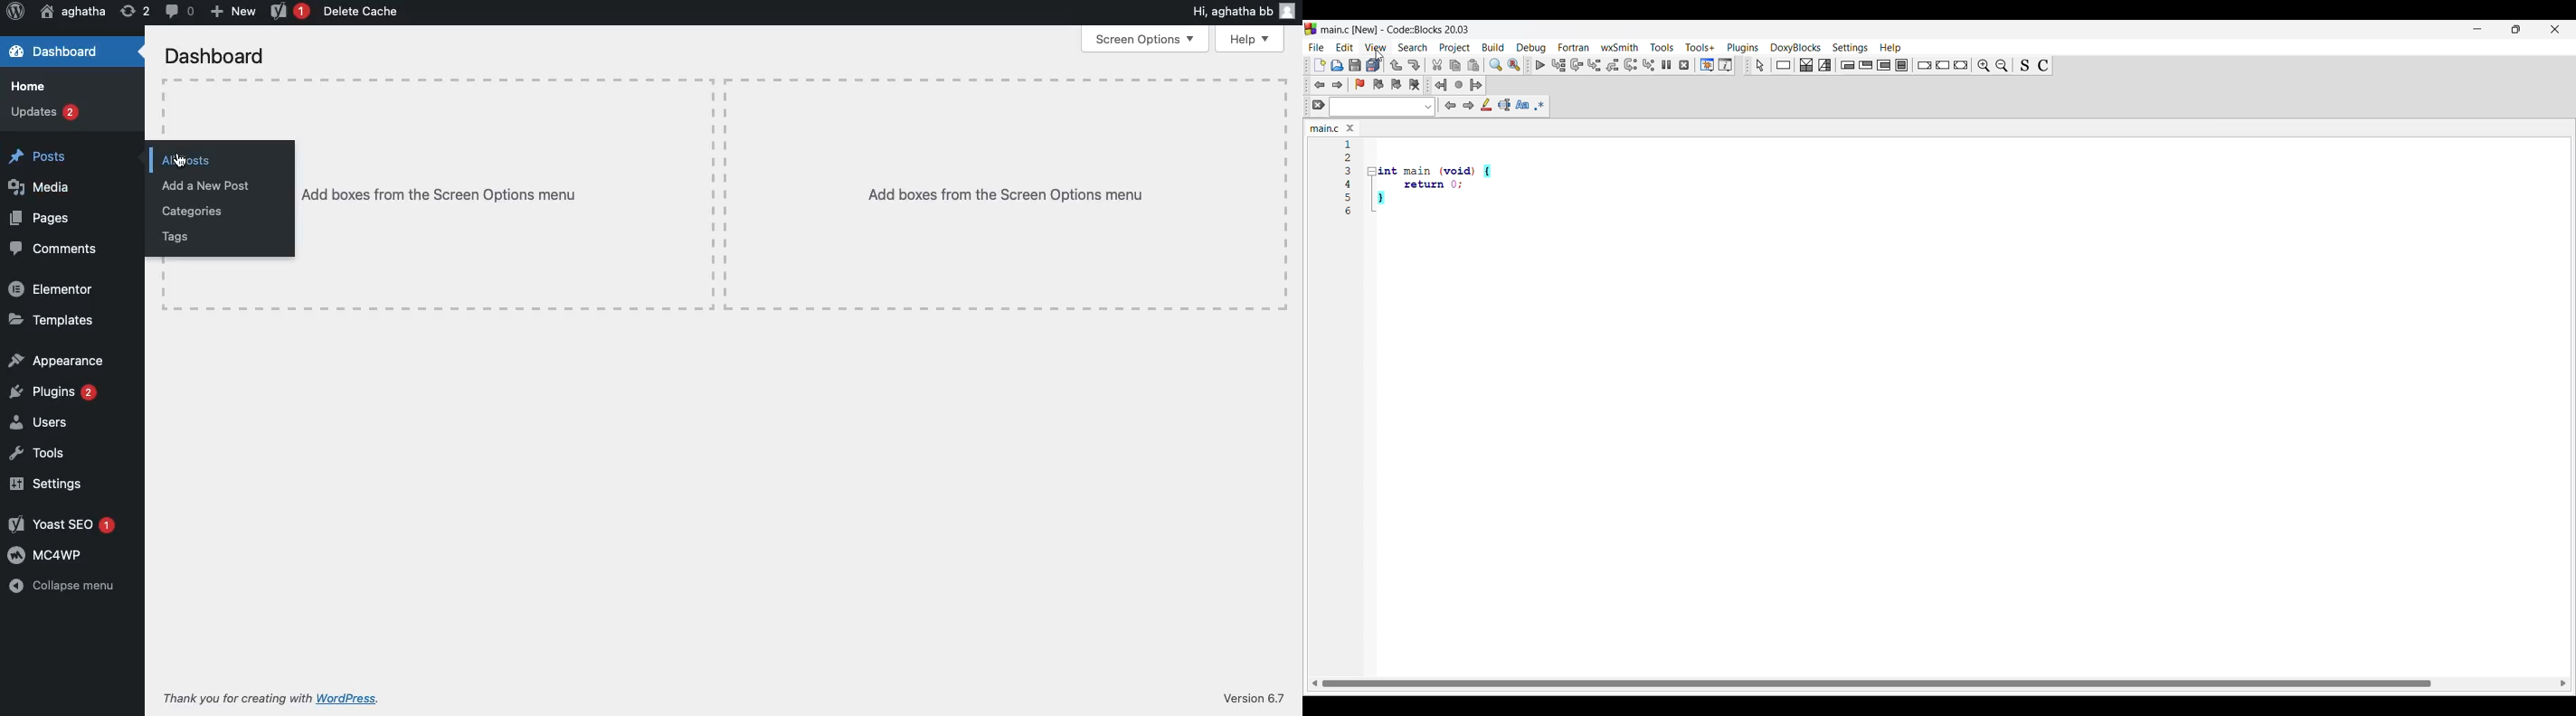 This screenshot has height=728, width=2576. What do you see at coordinates (45, 113) in the screenshot?
I see `Updates` at bounding box center [45, 113].